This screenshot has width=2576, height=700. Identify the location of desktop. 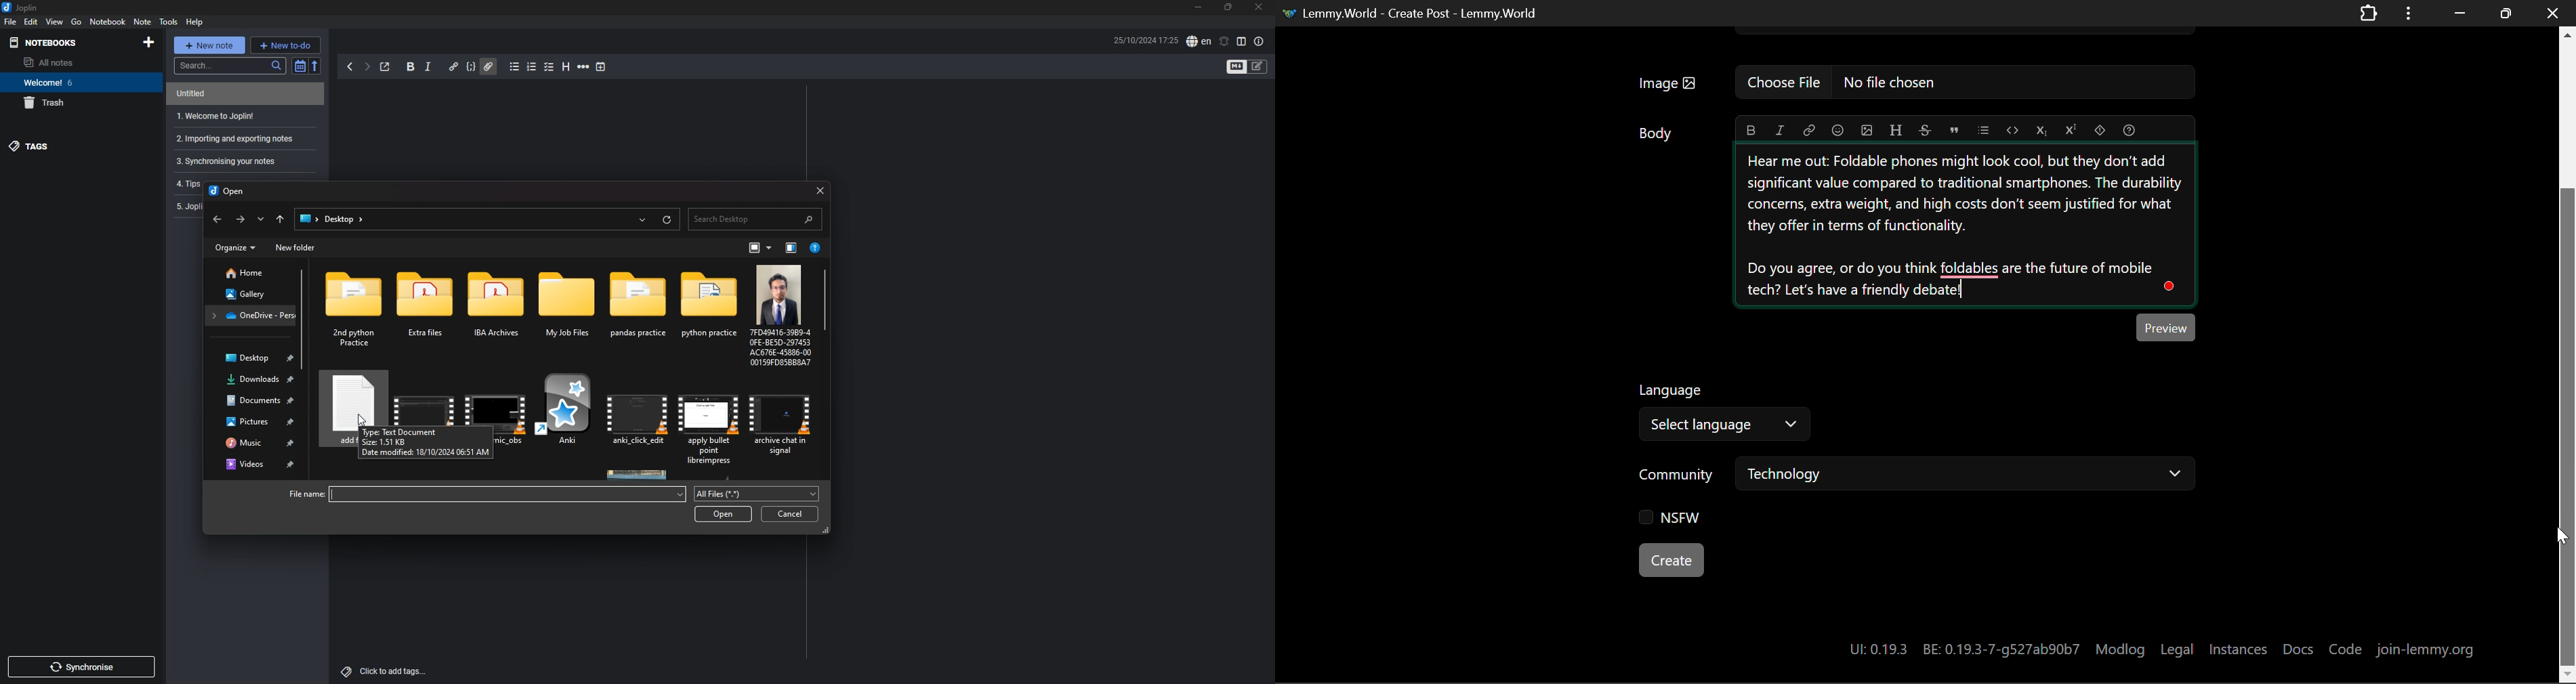
(252, 359).